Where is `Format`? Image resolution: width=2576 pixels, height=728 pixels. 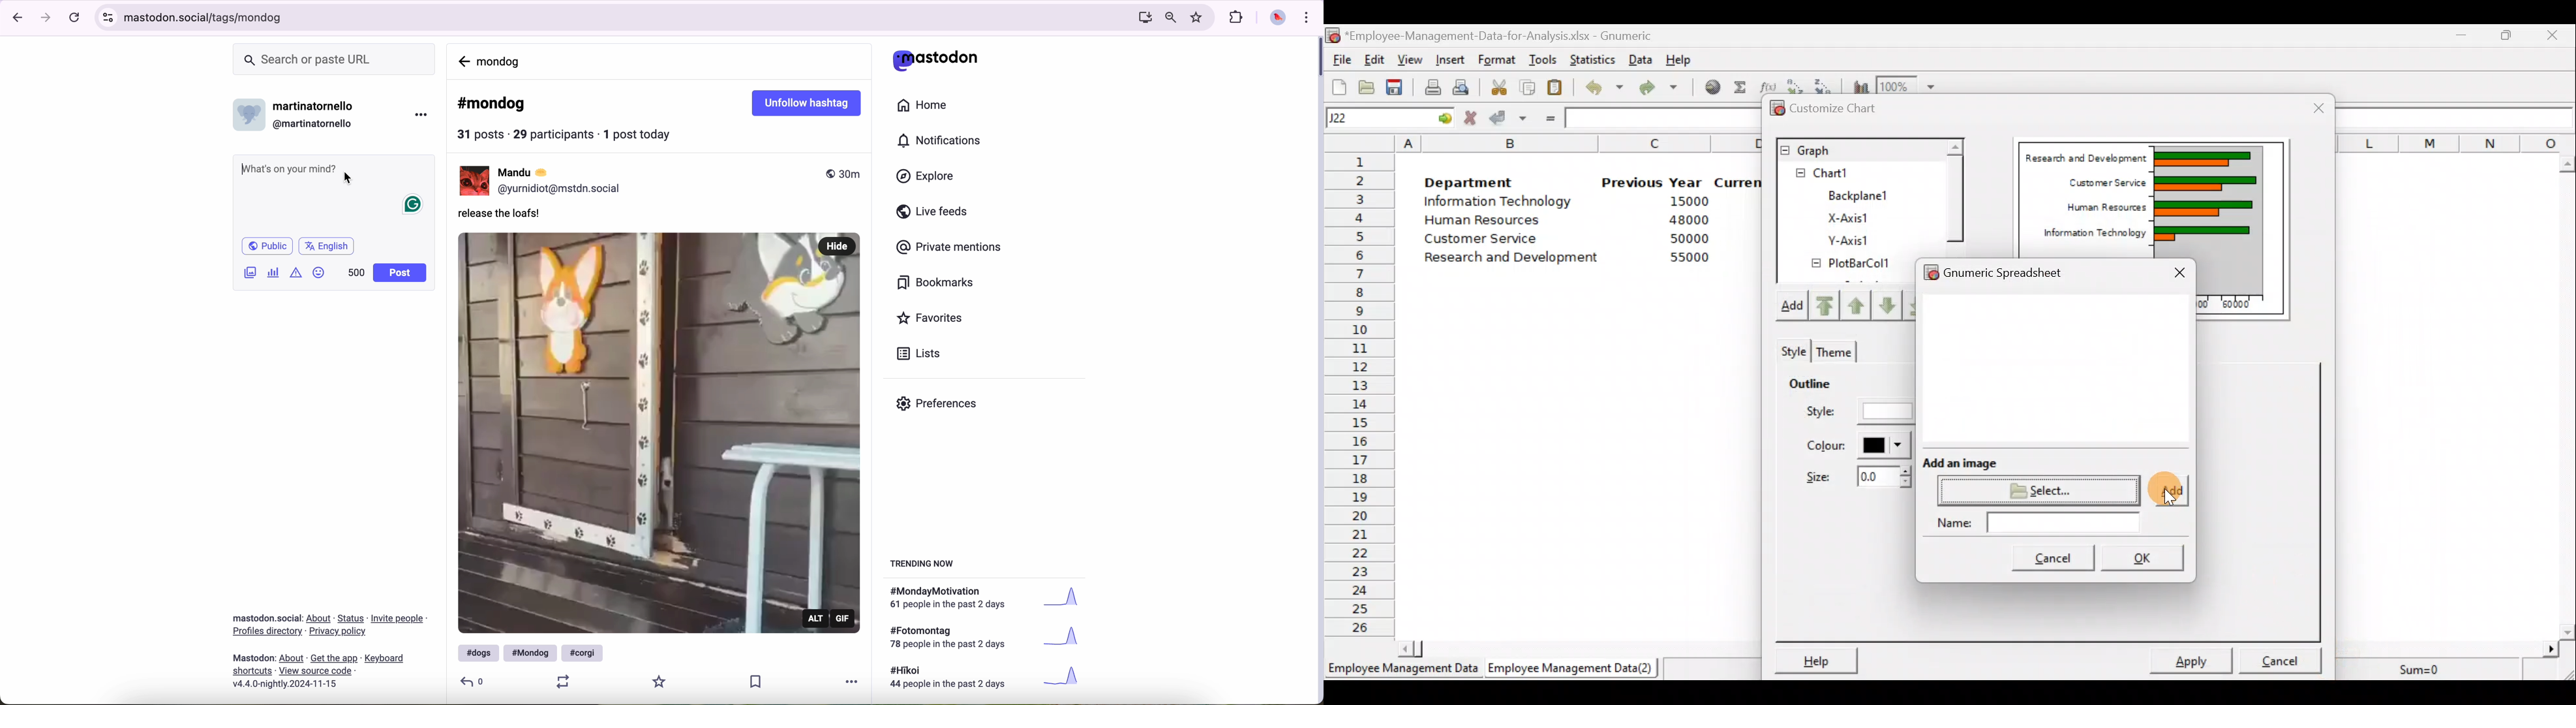
Format is located at coordinates (1498, 58).